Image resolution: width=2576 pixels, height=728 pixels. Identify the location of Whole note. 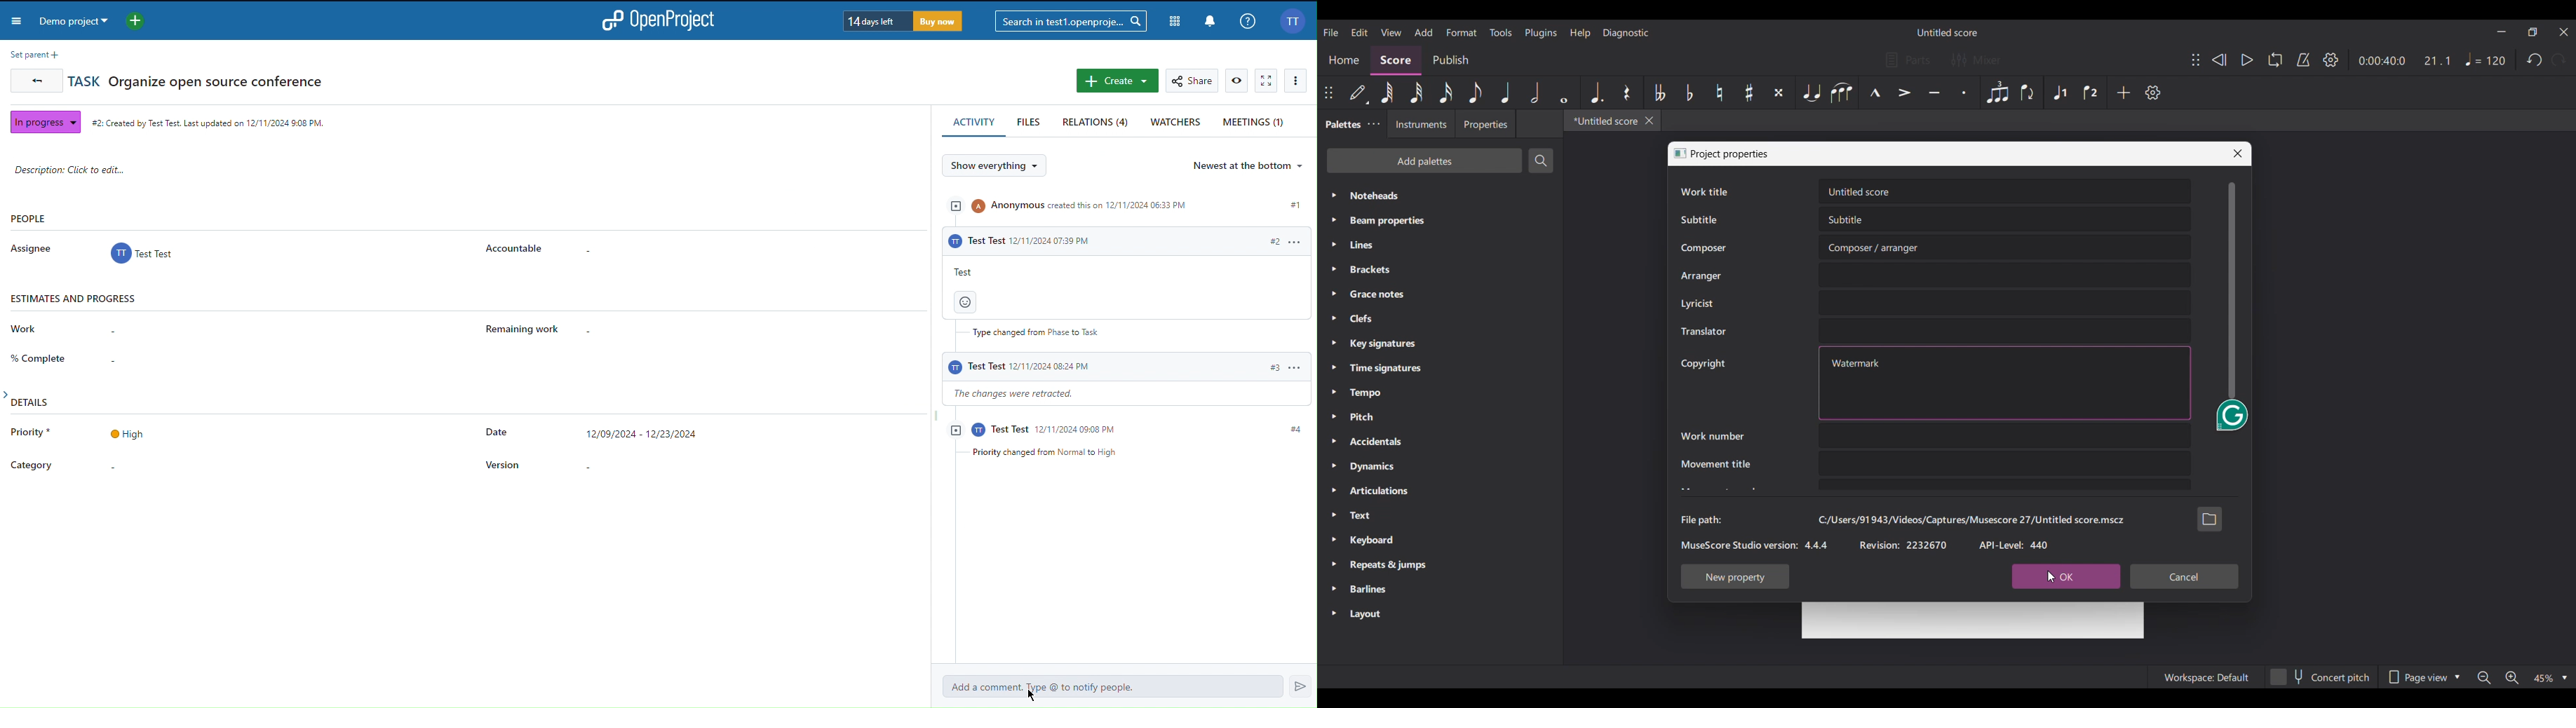
(1564, 92).